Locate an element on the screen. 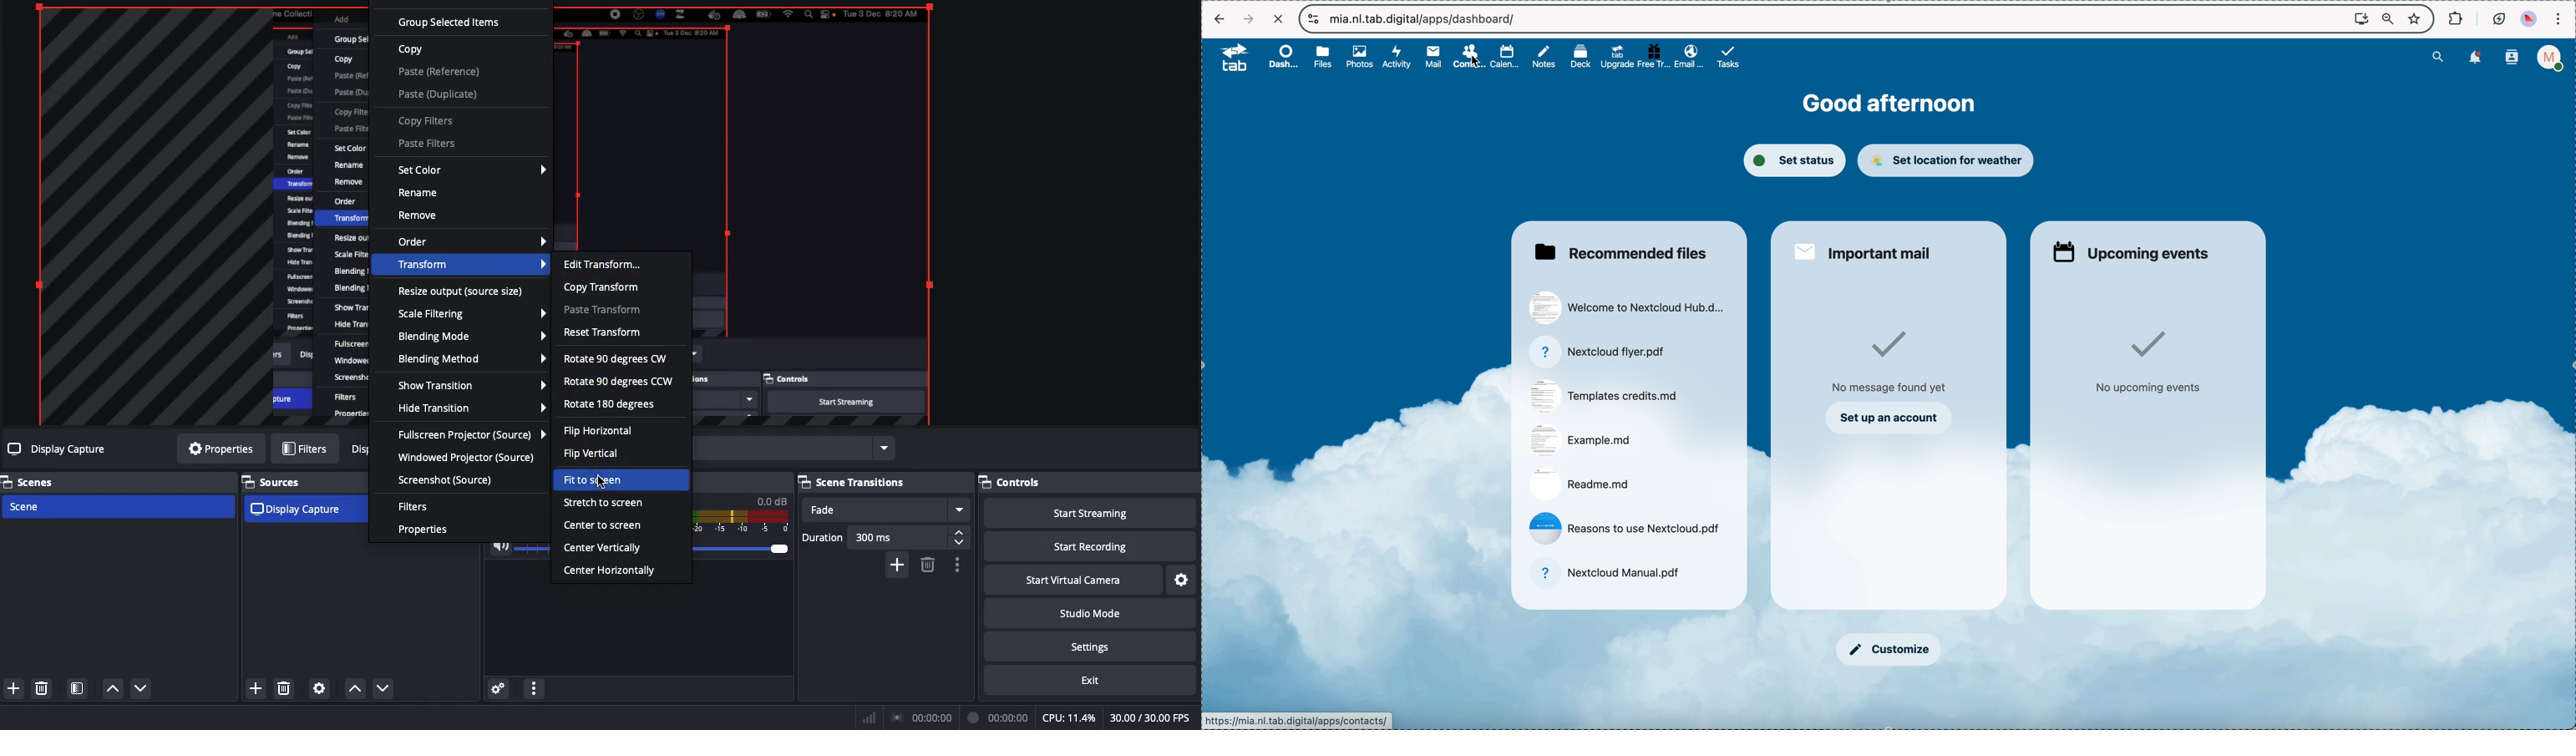 The height and width of the screenshot is (756, 2576). add is located at coordinates (895, 567).